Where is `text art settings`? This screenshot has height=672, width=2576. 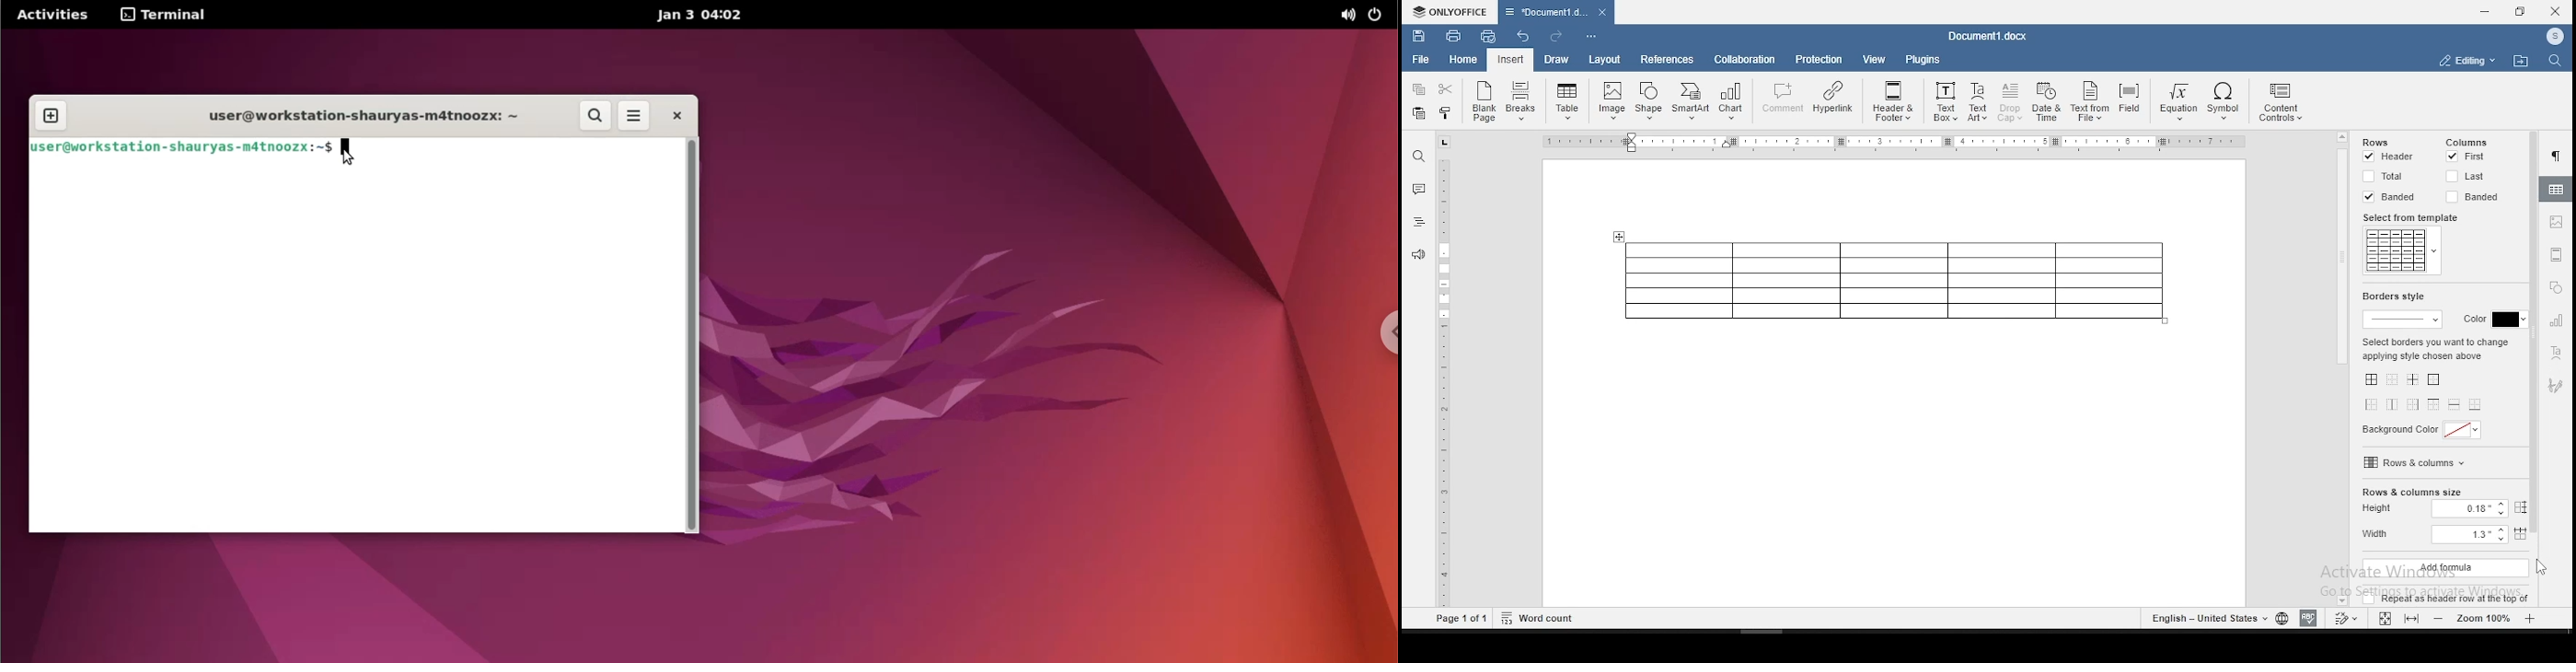 text art settings is located at coordinates (2556, 355).